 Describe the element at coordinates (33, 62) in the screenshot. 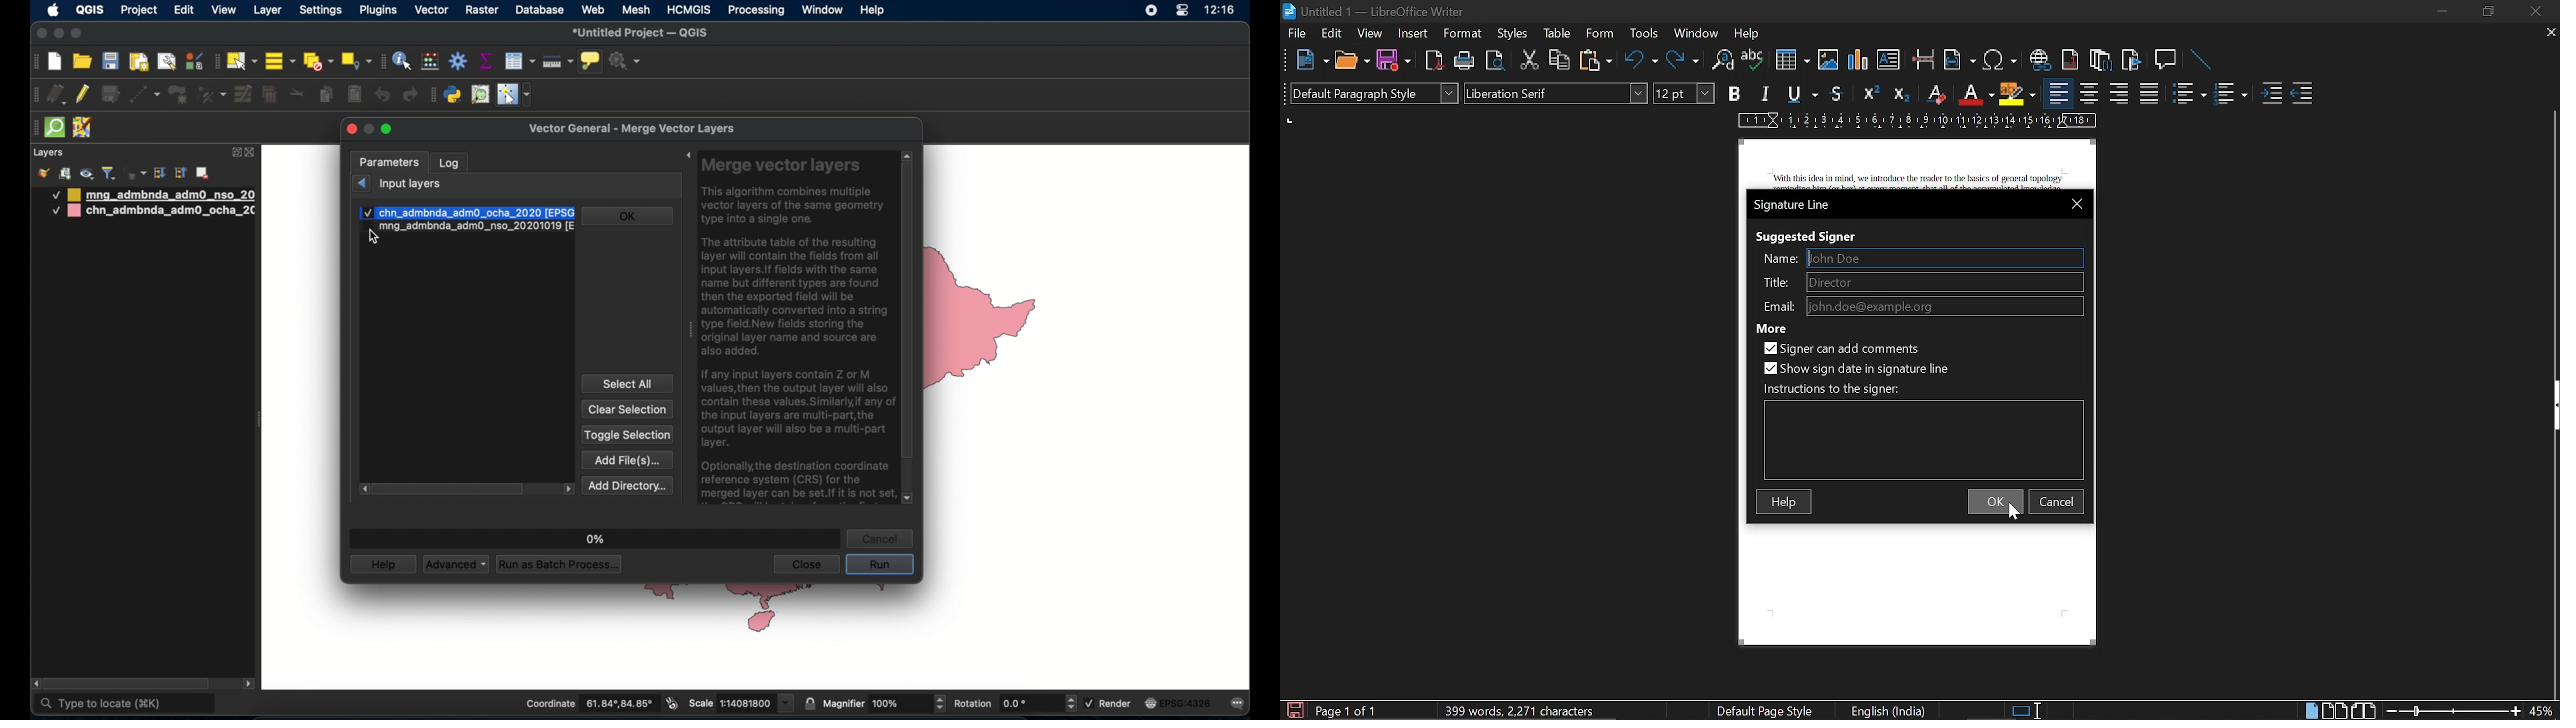

I see `project toolbar` at that location.